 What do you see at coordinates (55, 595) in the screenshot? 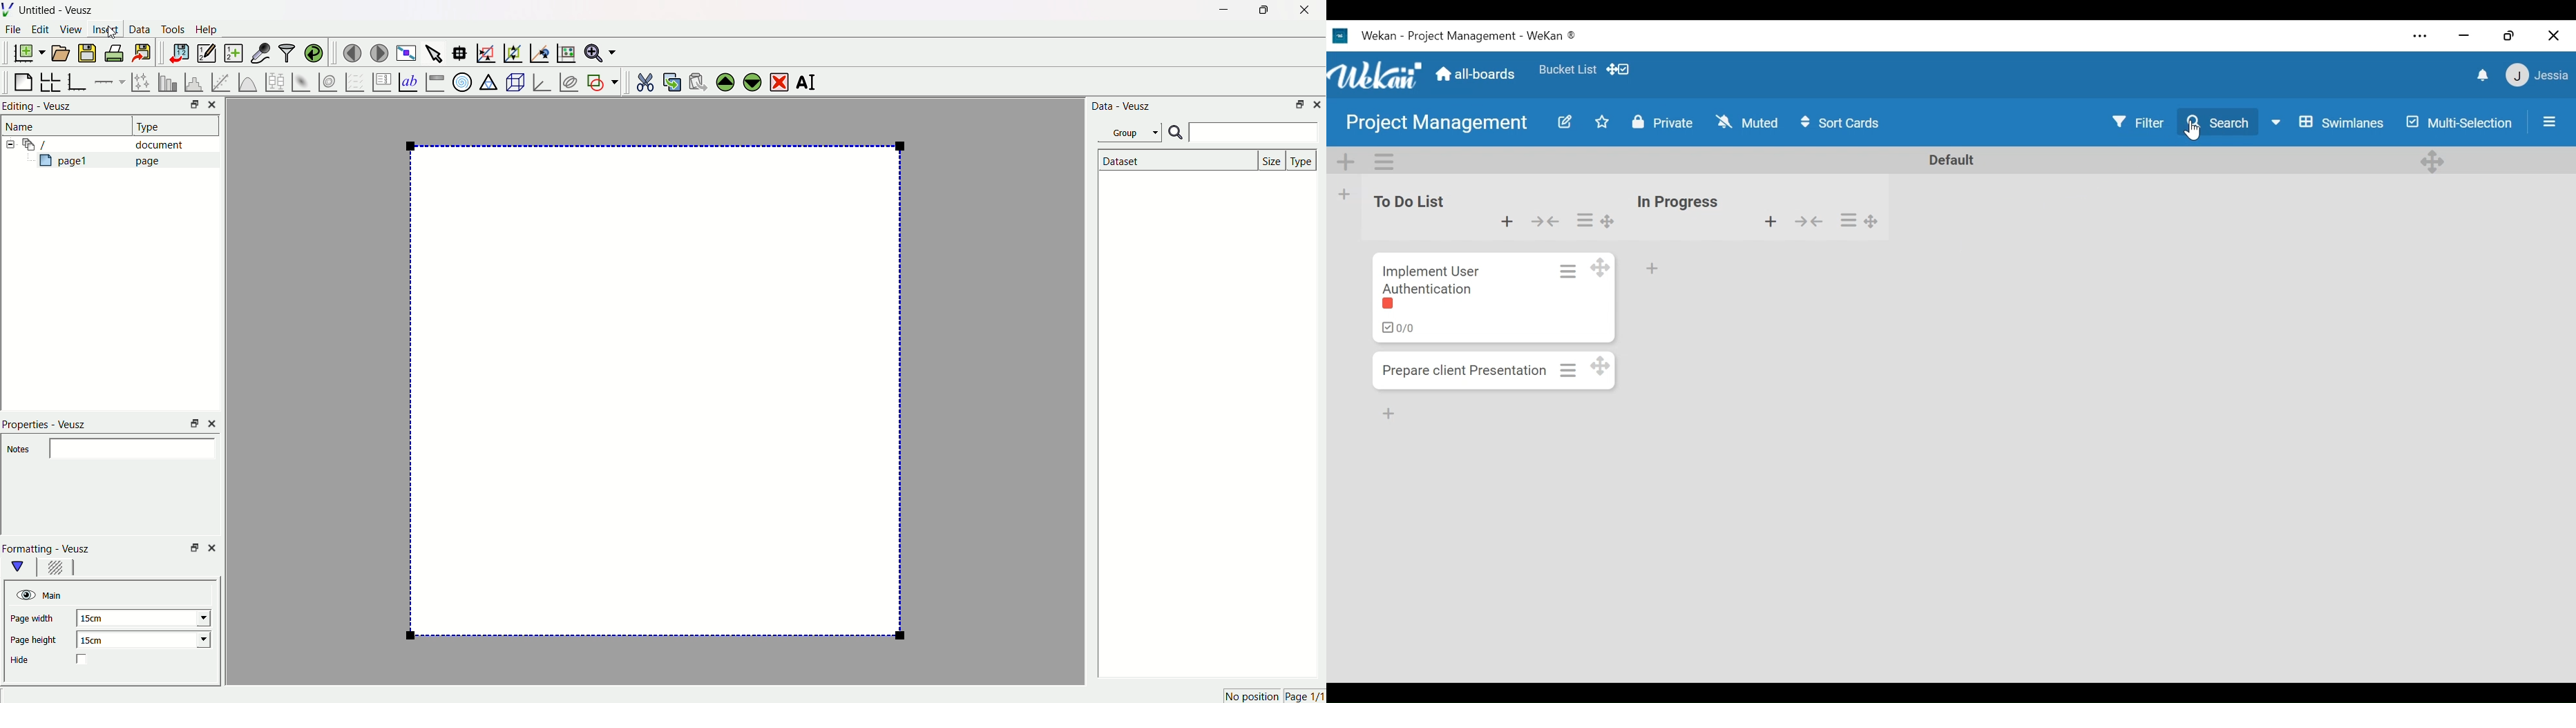
I see `Main` at bounding box center [55, 595].